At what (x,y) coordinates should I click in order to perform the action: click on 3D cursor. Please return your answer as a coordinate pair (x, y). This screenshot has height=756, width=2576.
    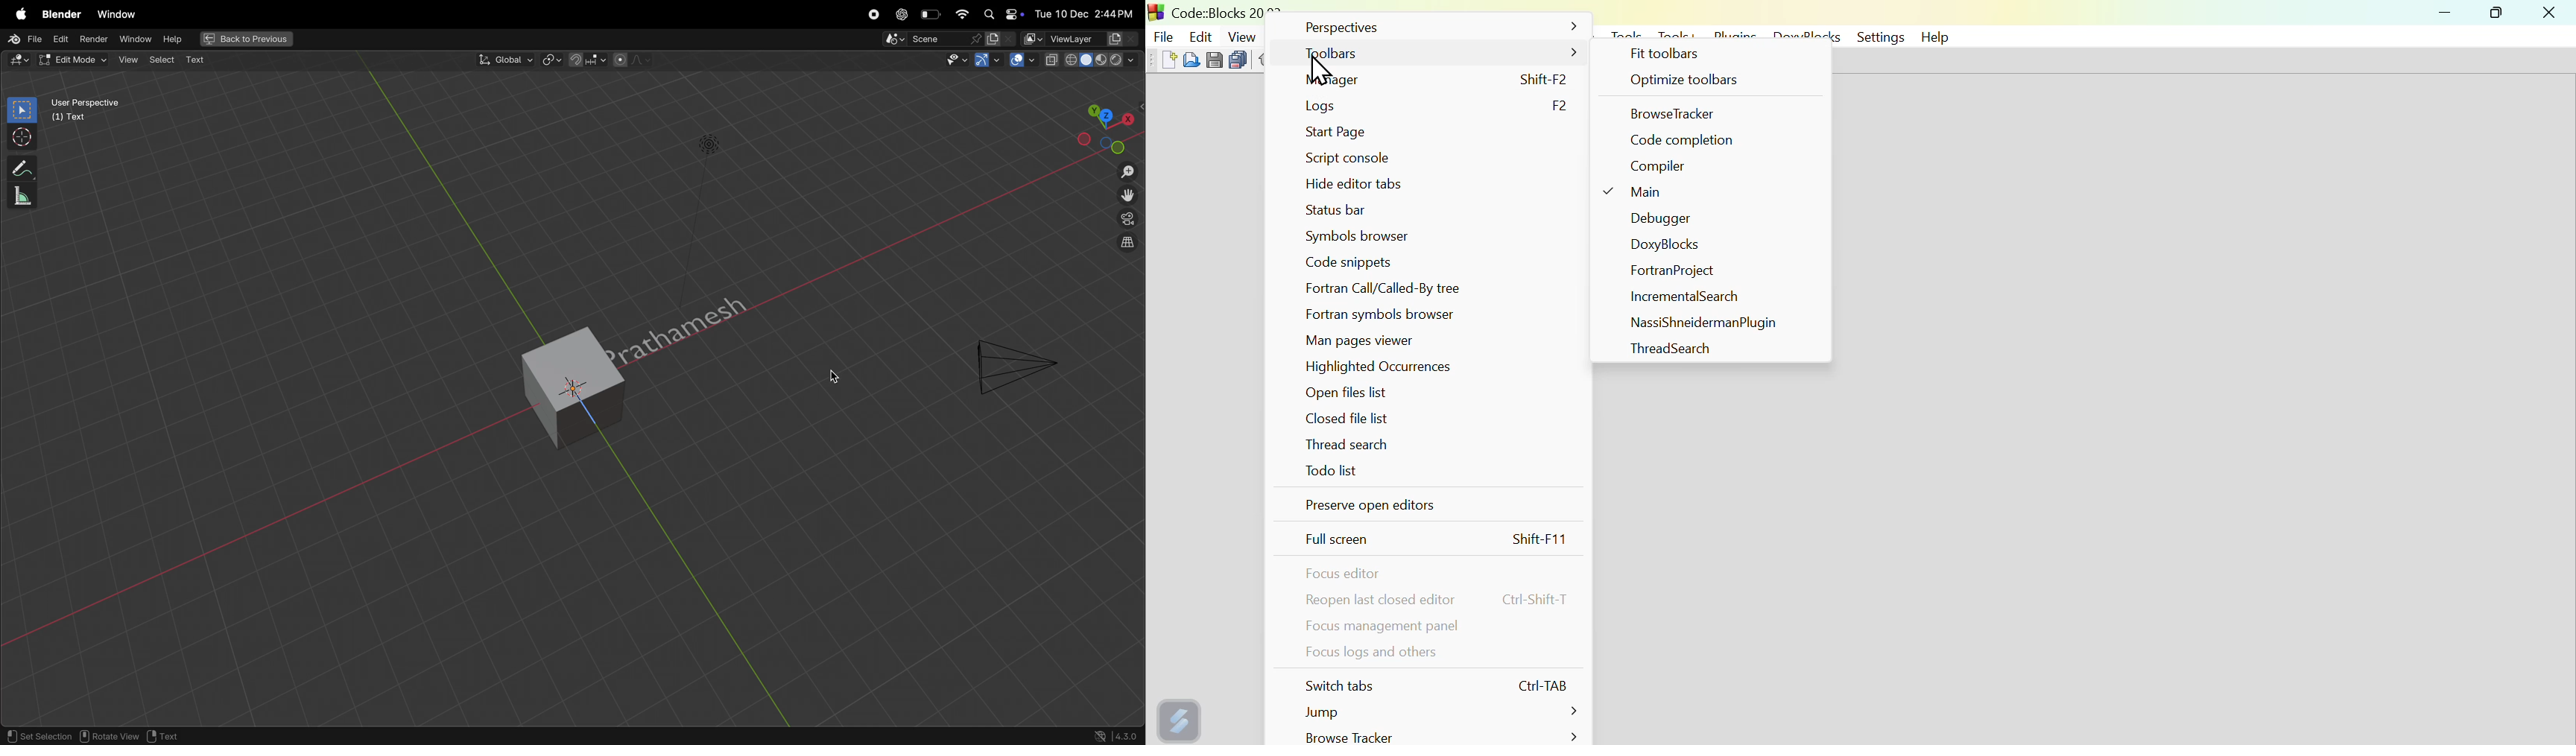
    Looking at the image, I should click on (174, 736).